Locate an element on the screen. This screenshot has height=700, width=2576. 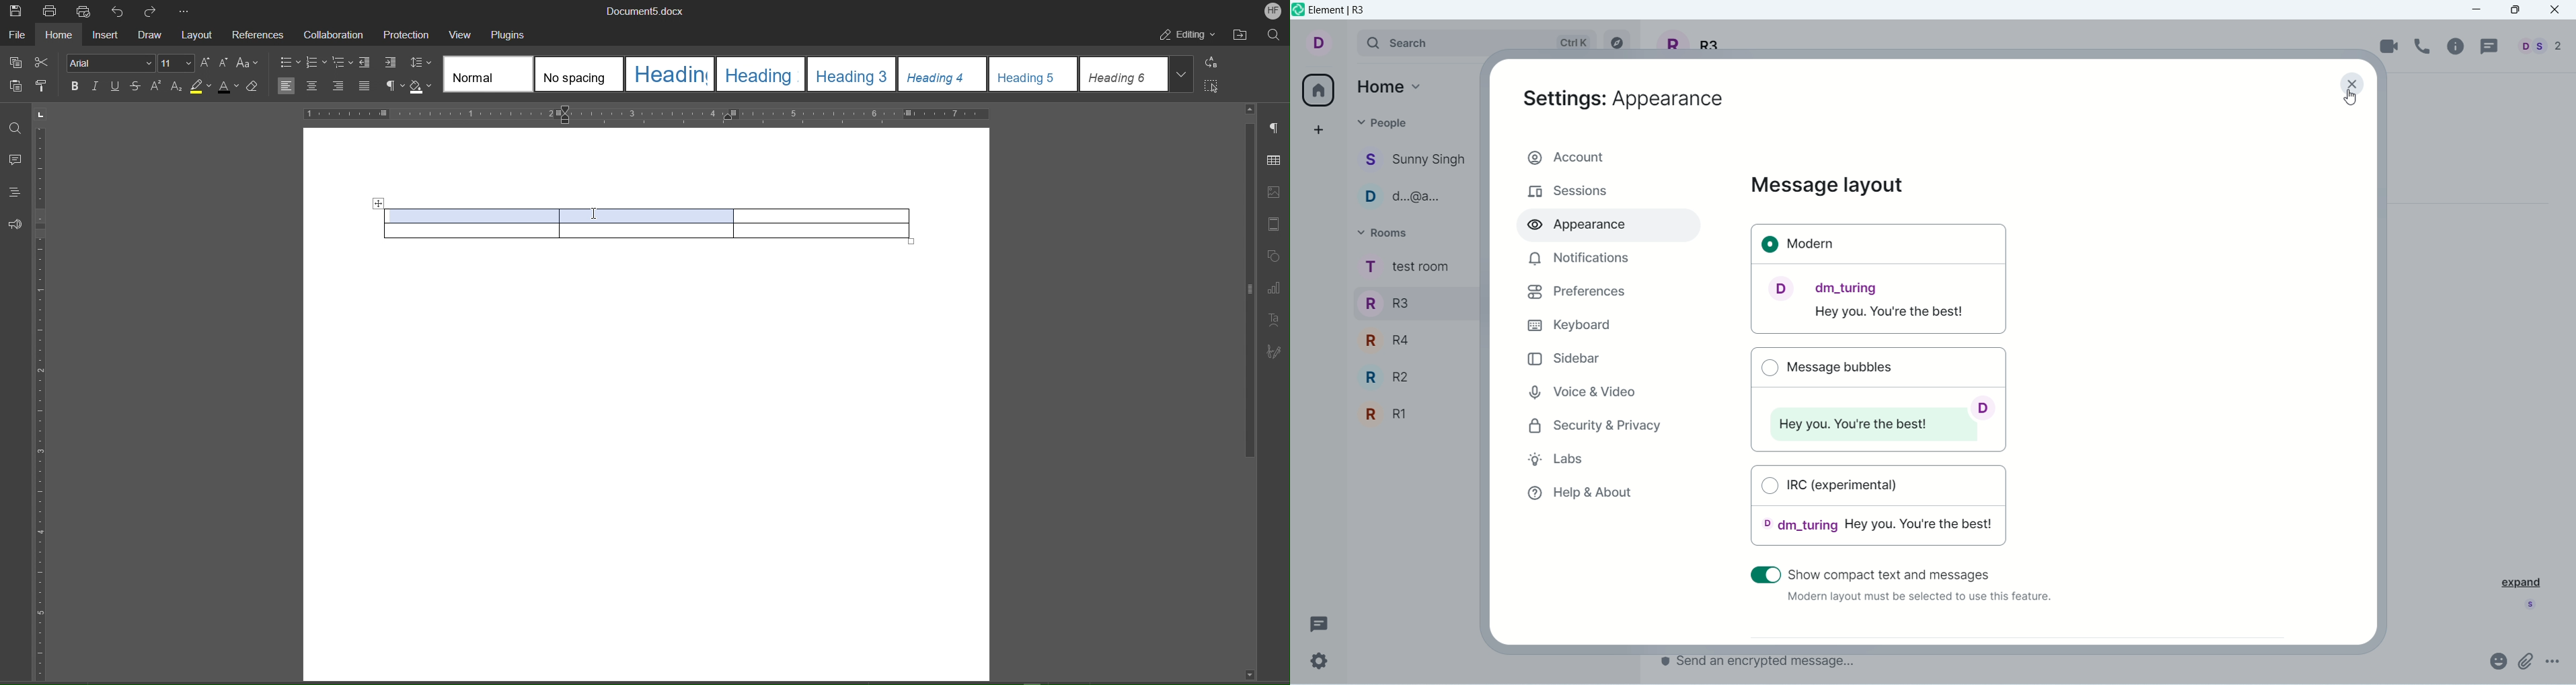
security and privacy is located at coordinates (1596, 427).